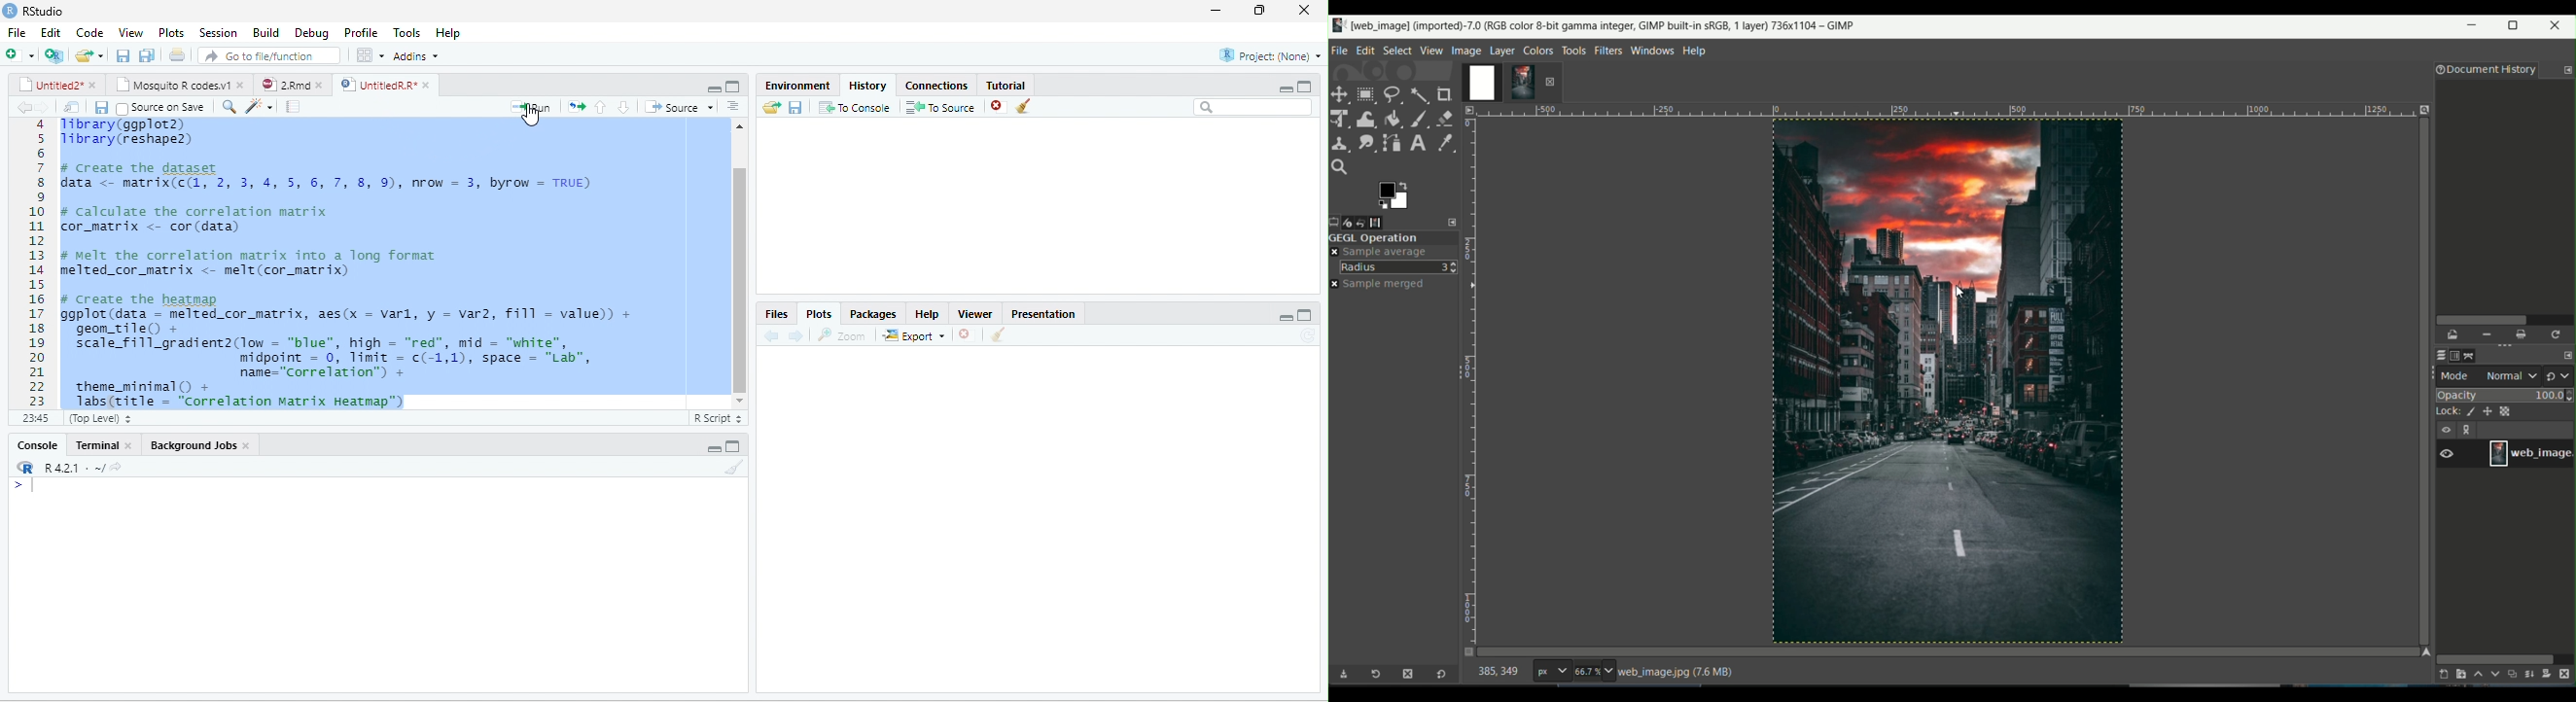  What do you see at coordinates (1269, 314) in the screenshot?
I see `` at bounding box center [1269, 314].